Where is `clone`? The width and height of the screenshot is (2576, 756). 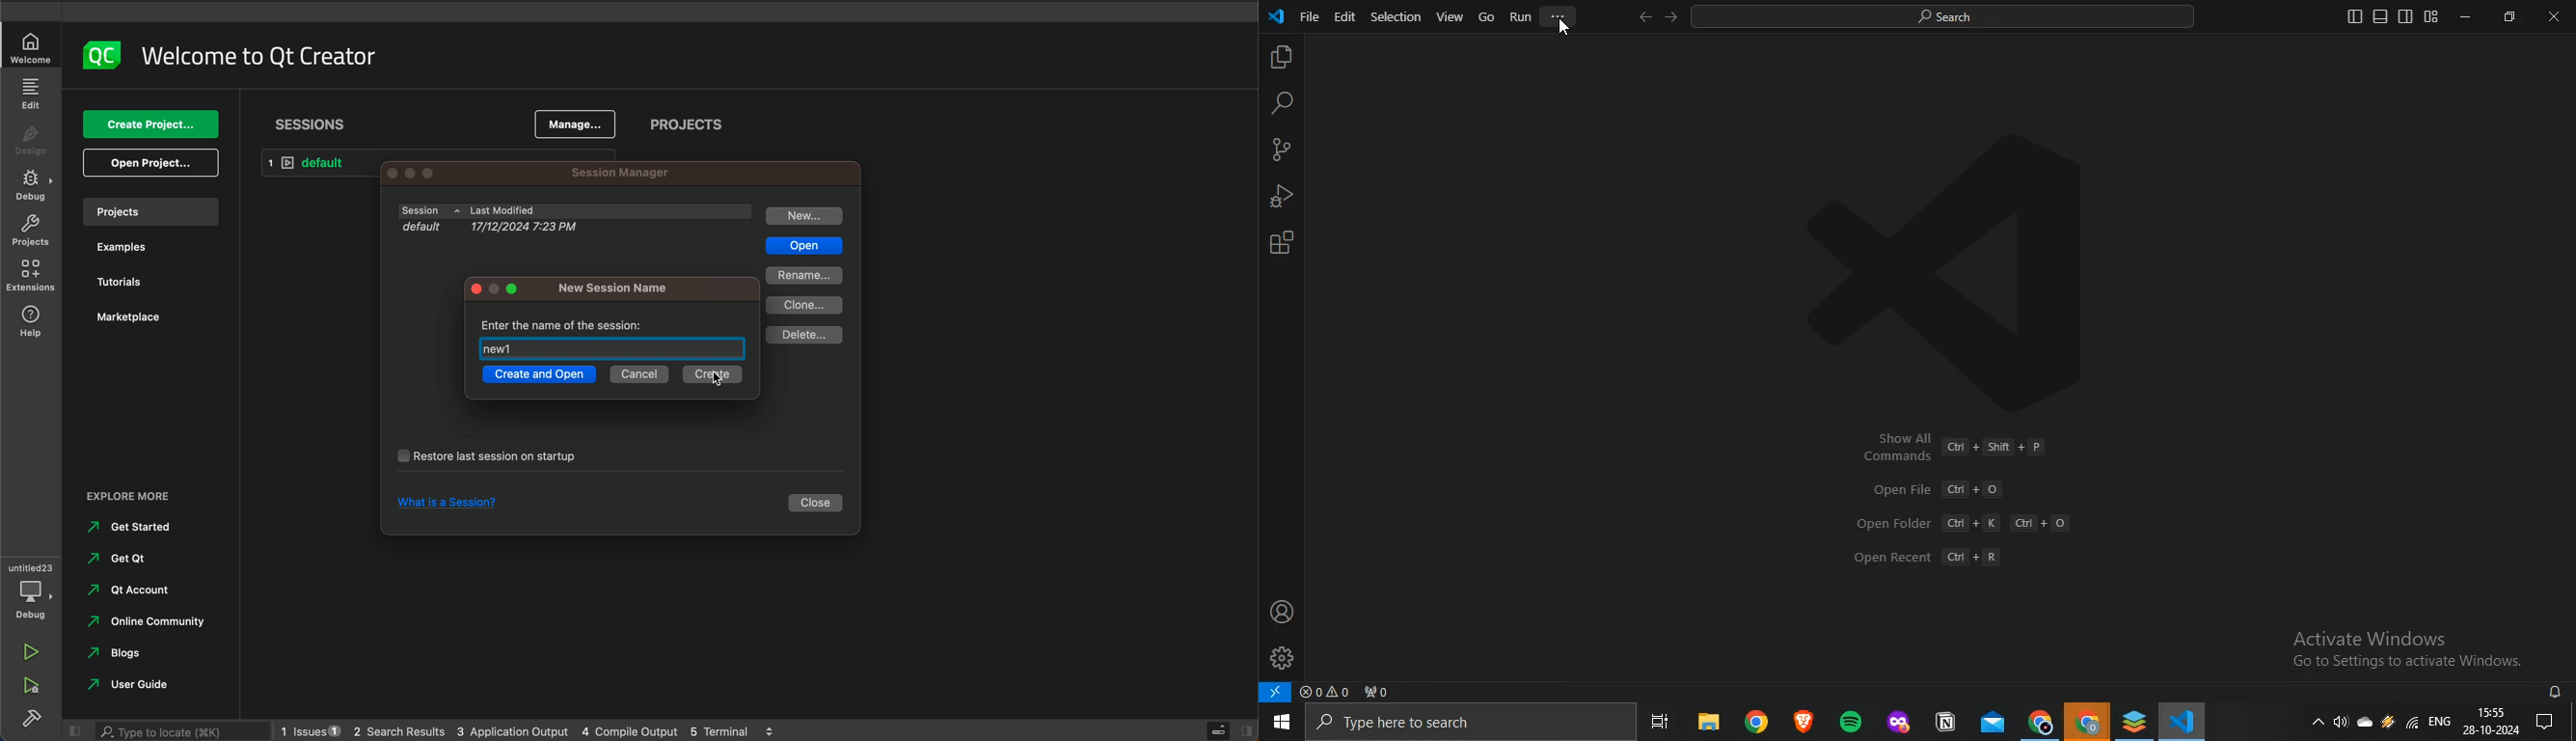 clone is located at coordinates (808, 305).